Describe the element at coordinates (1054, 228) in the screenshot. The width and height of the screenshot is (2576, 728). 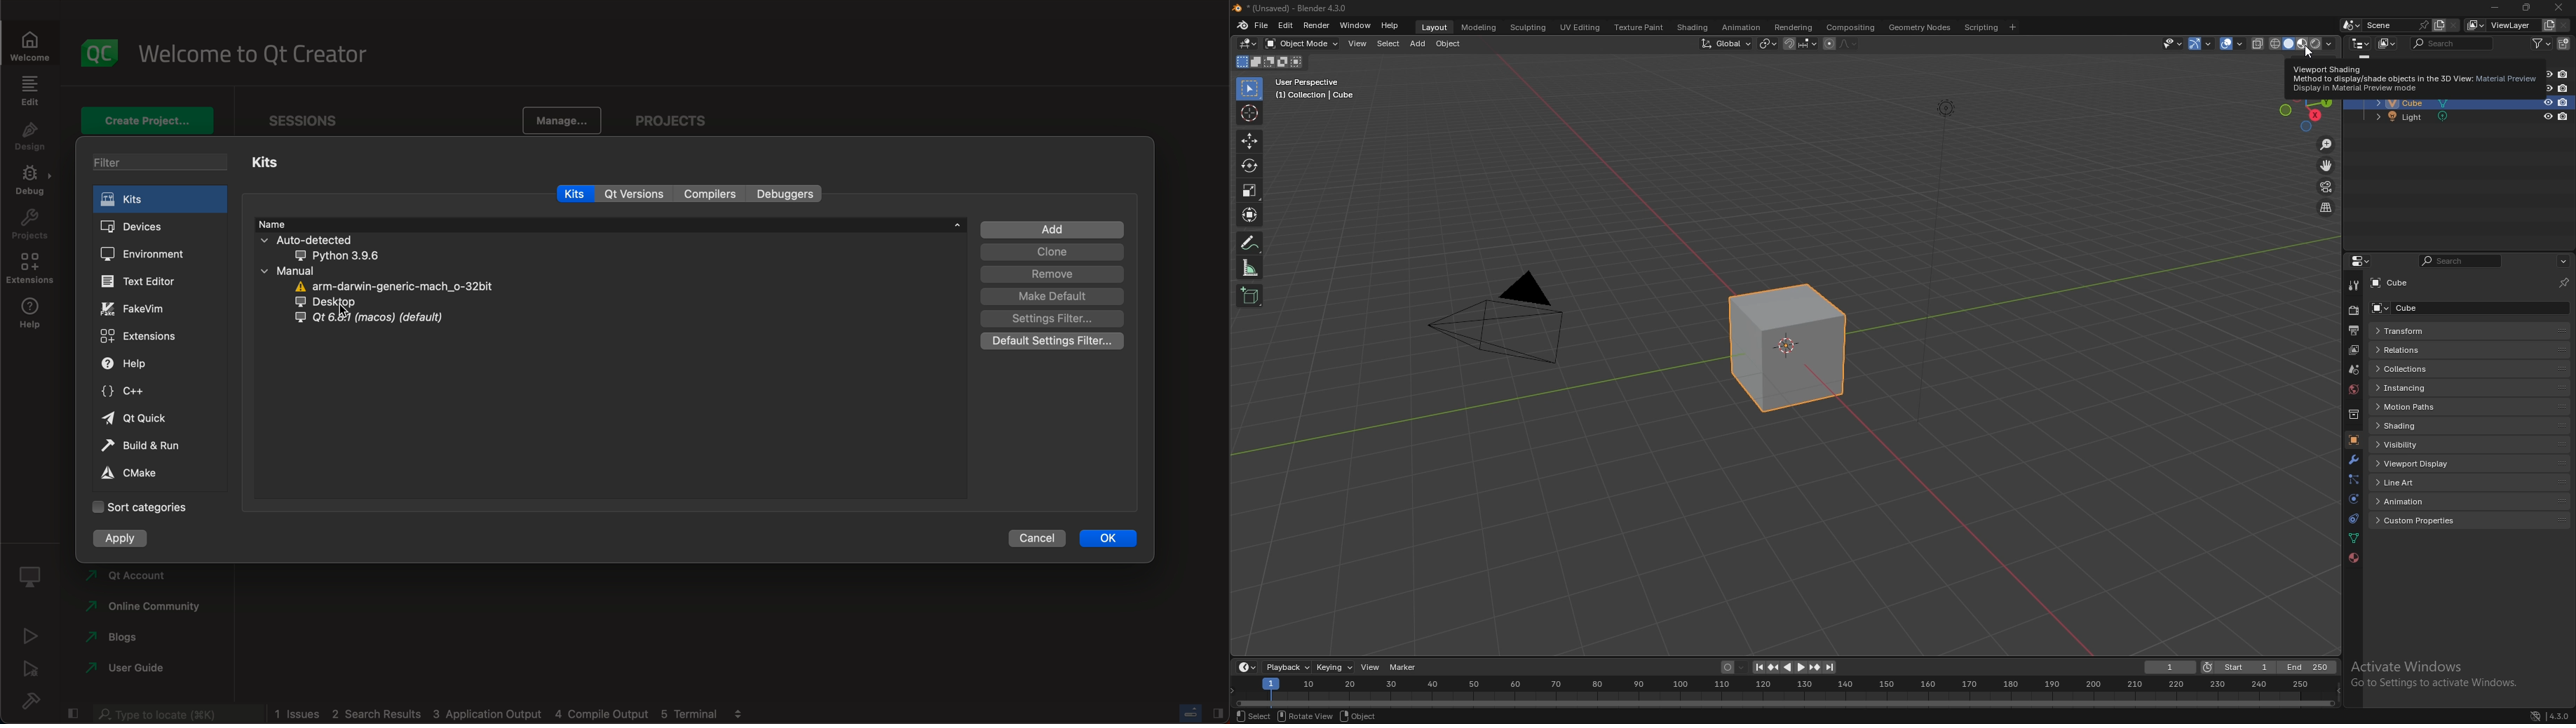
I see `add` at that location.